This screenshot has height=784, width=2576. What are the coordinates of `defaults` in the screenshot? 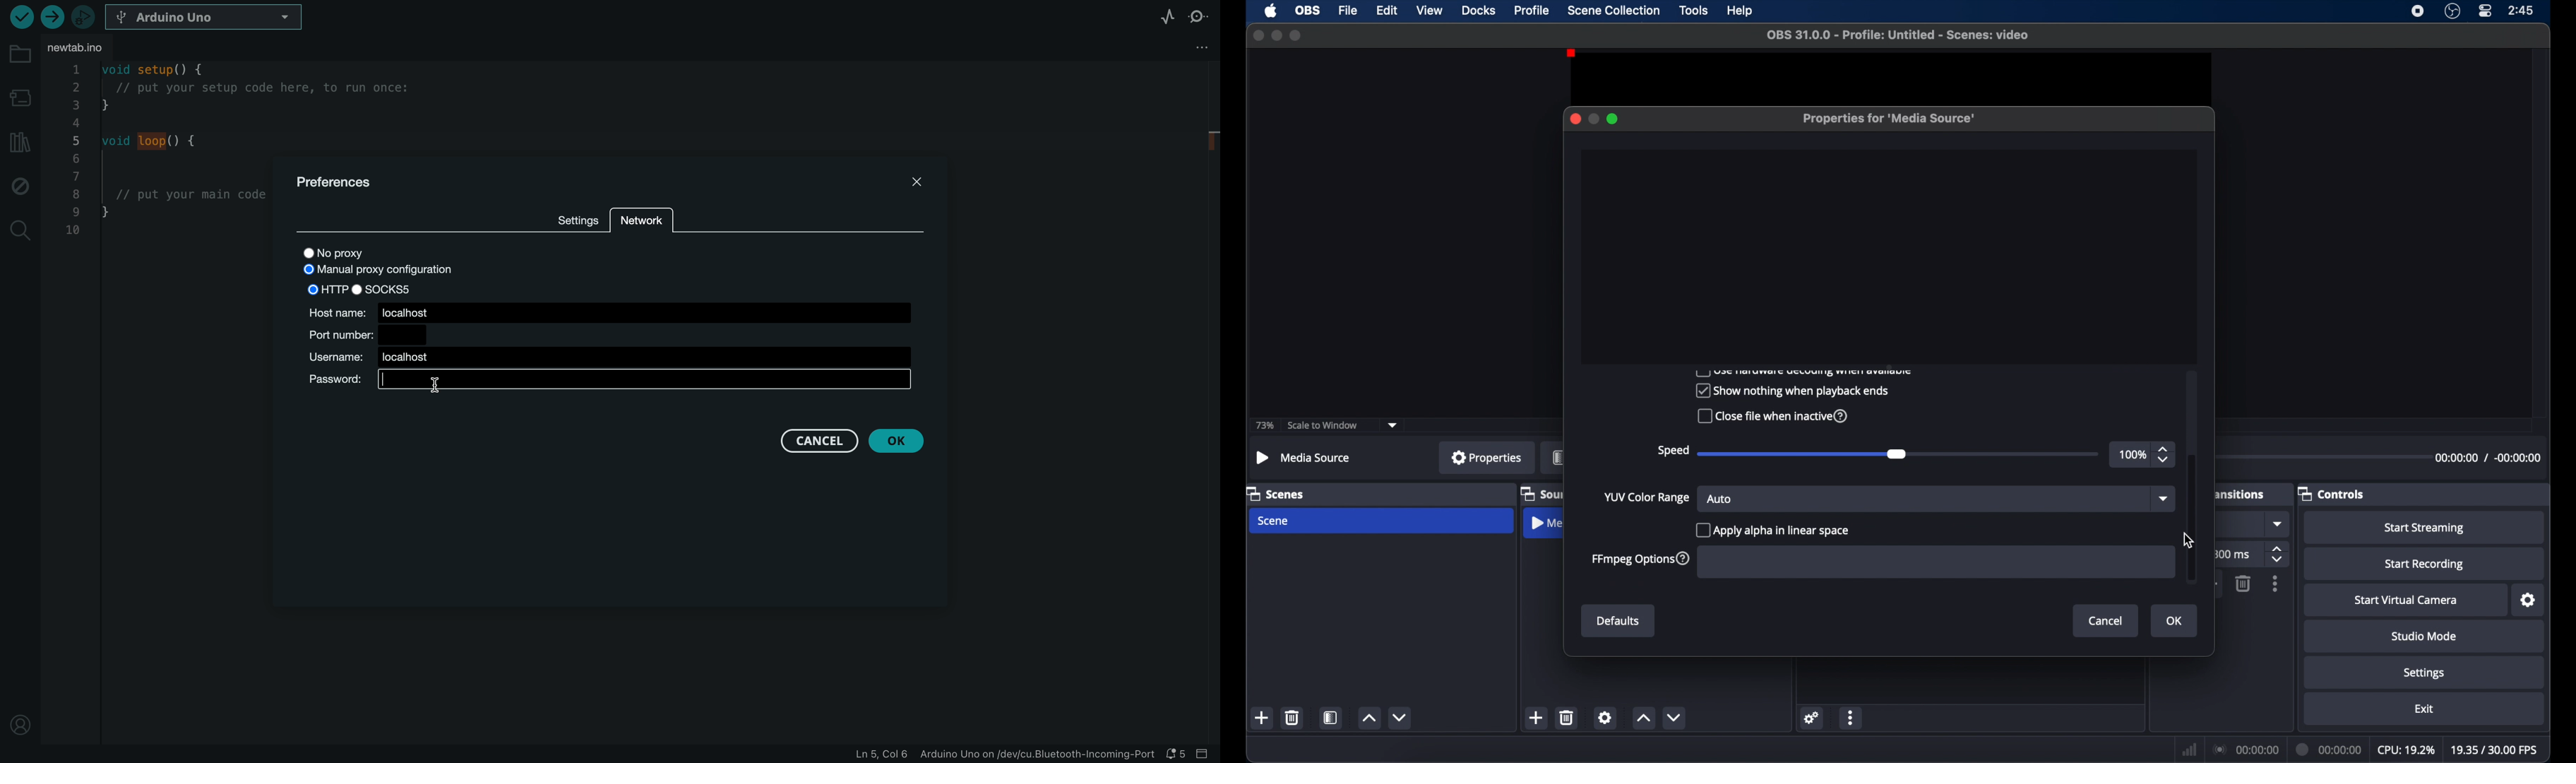 It's located at (1618, 622).